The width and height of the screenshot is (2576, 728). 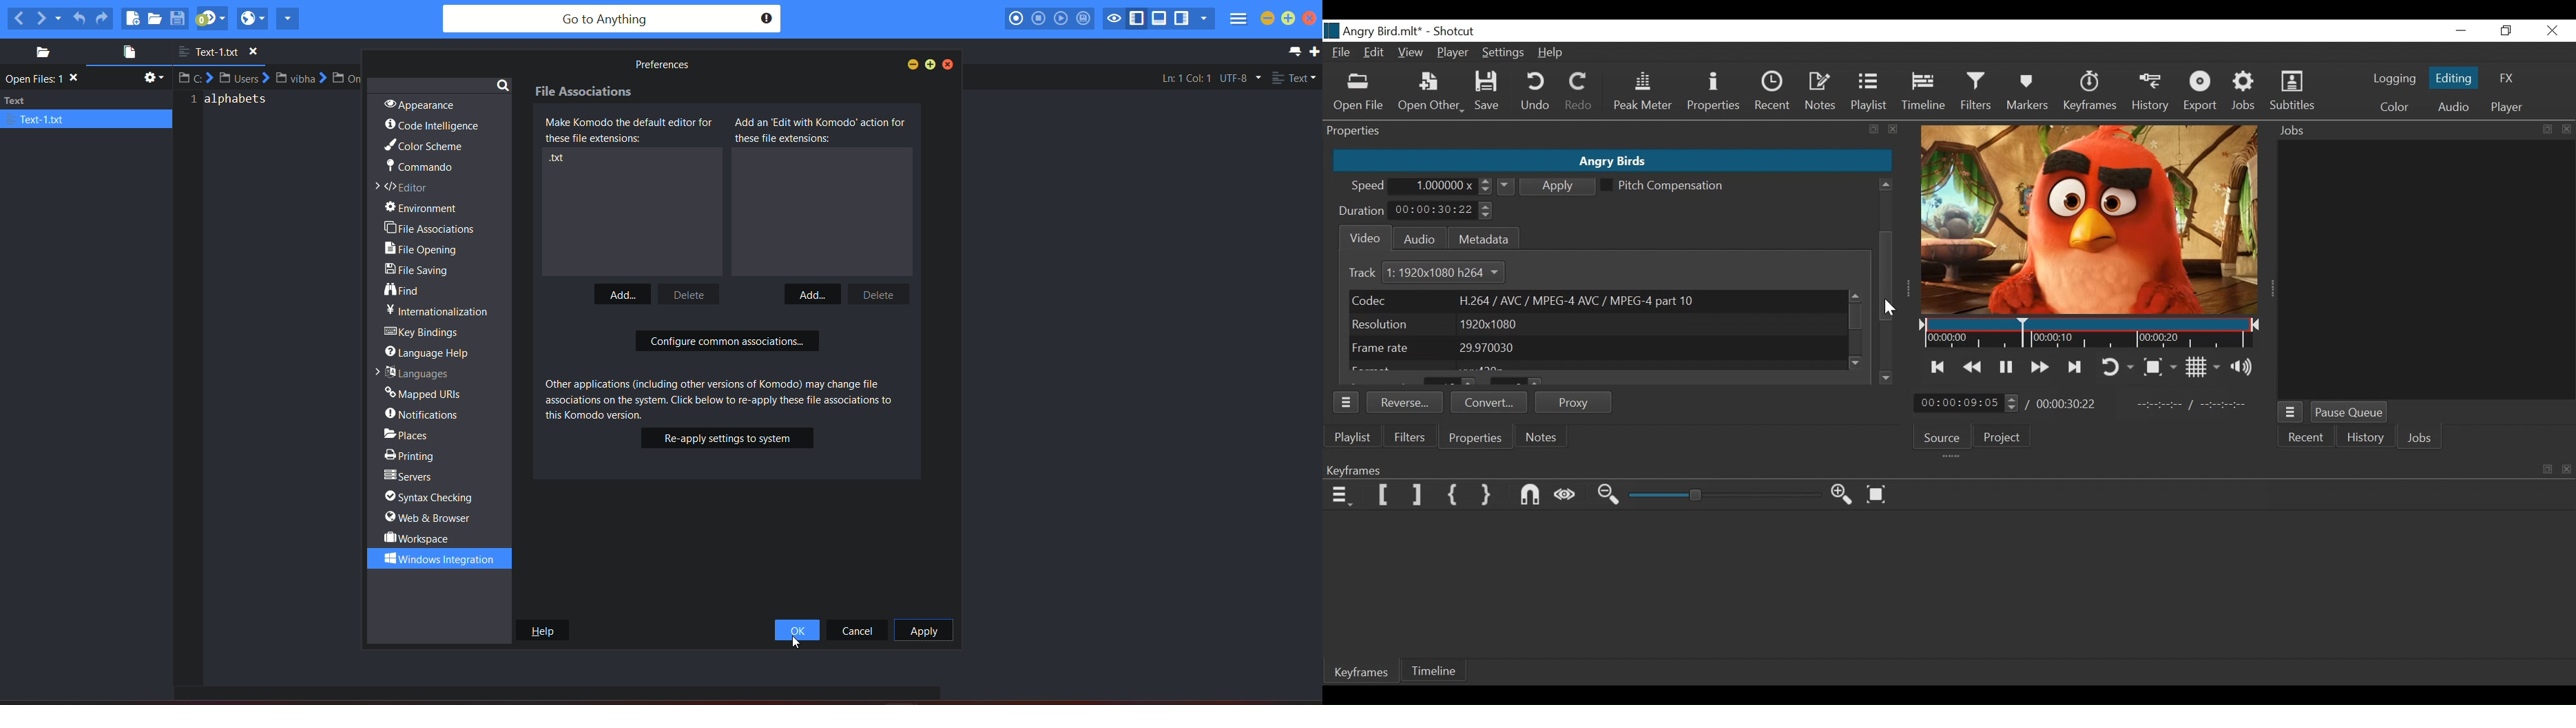 What do you see at coordinates (1416, 238) in the screenshot?
I see `Audio` at bounding box center [1416, 238].